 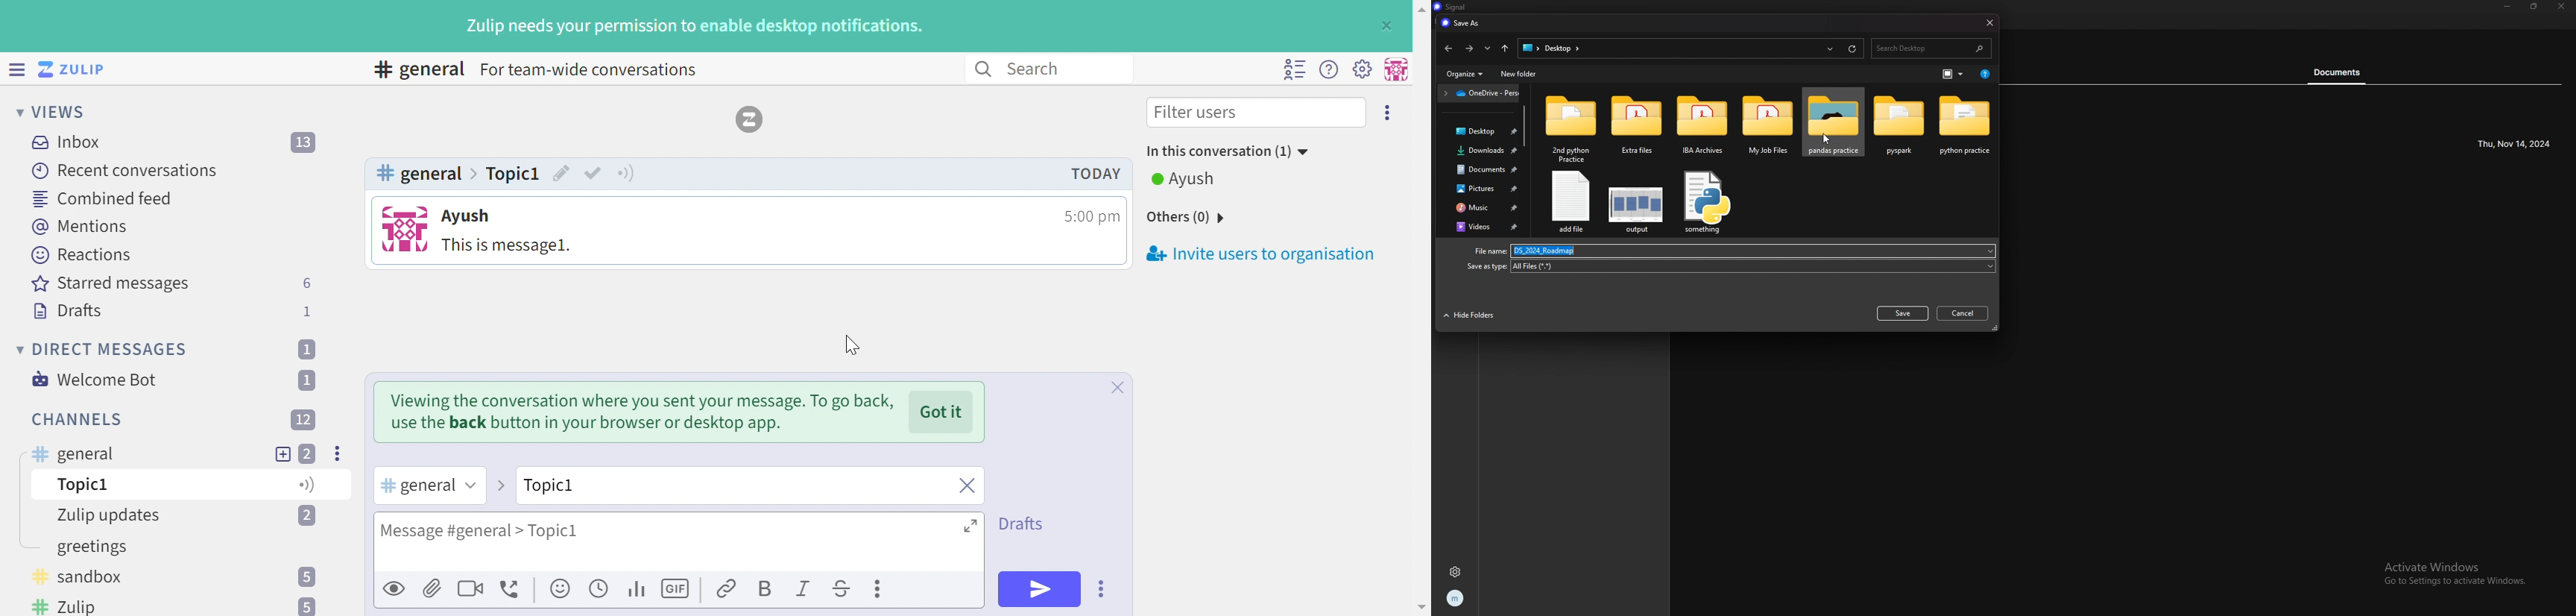 I want to click on 2, so click(x=308, y=453).